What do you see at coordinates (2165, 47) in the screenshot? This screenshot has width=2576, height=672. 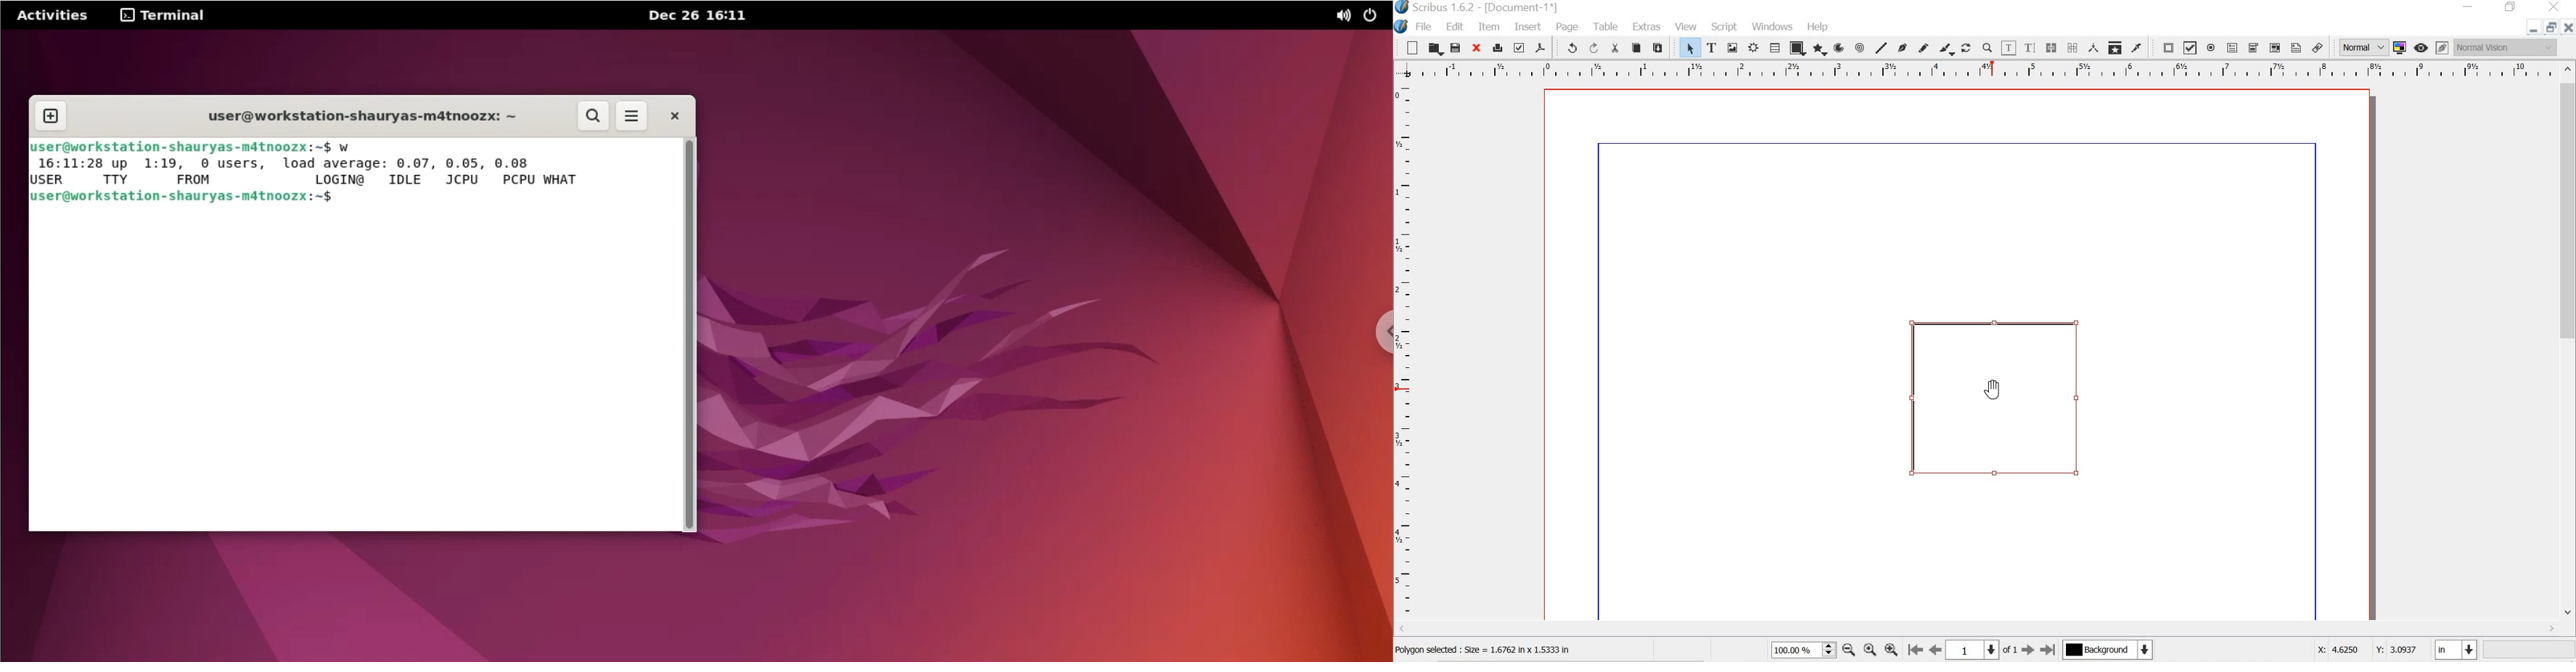 I see `pdf push button` at bounding box center [2165, 47].